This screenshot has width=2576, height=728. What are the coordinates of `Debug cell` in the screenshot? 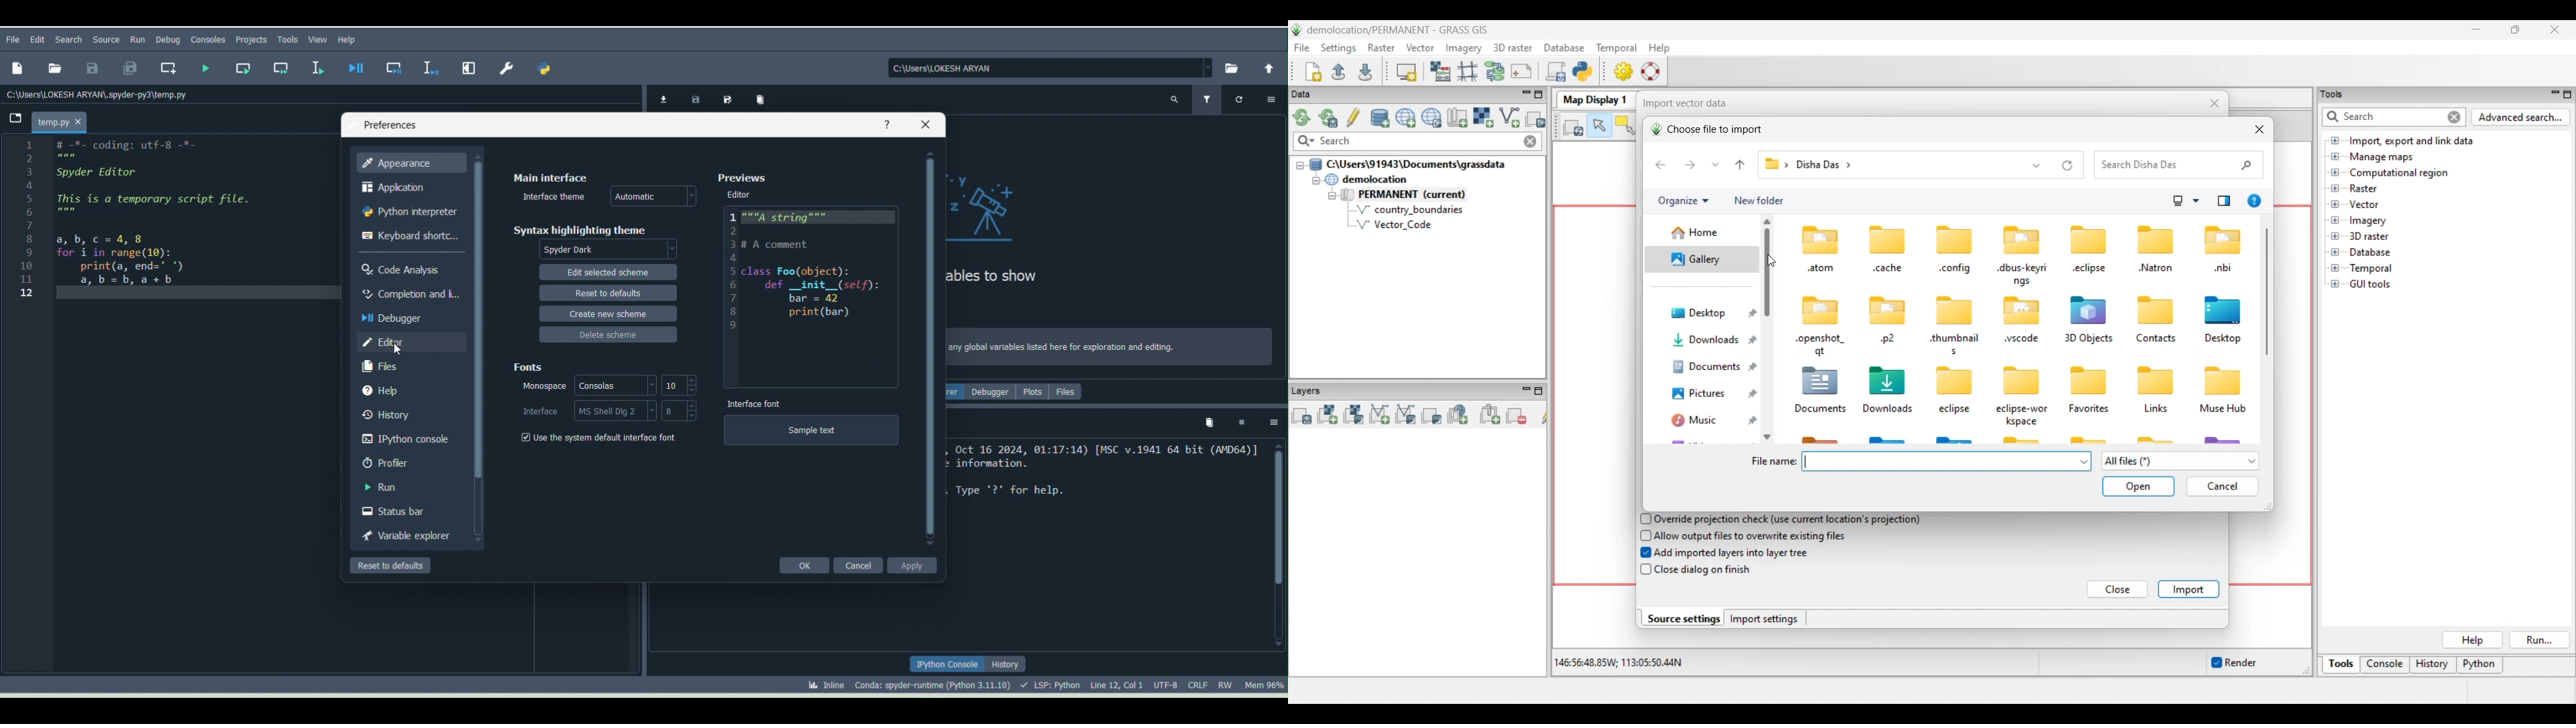 It's located at (396, 68).